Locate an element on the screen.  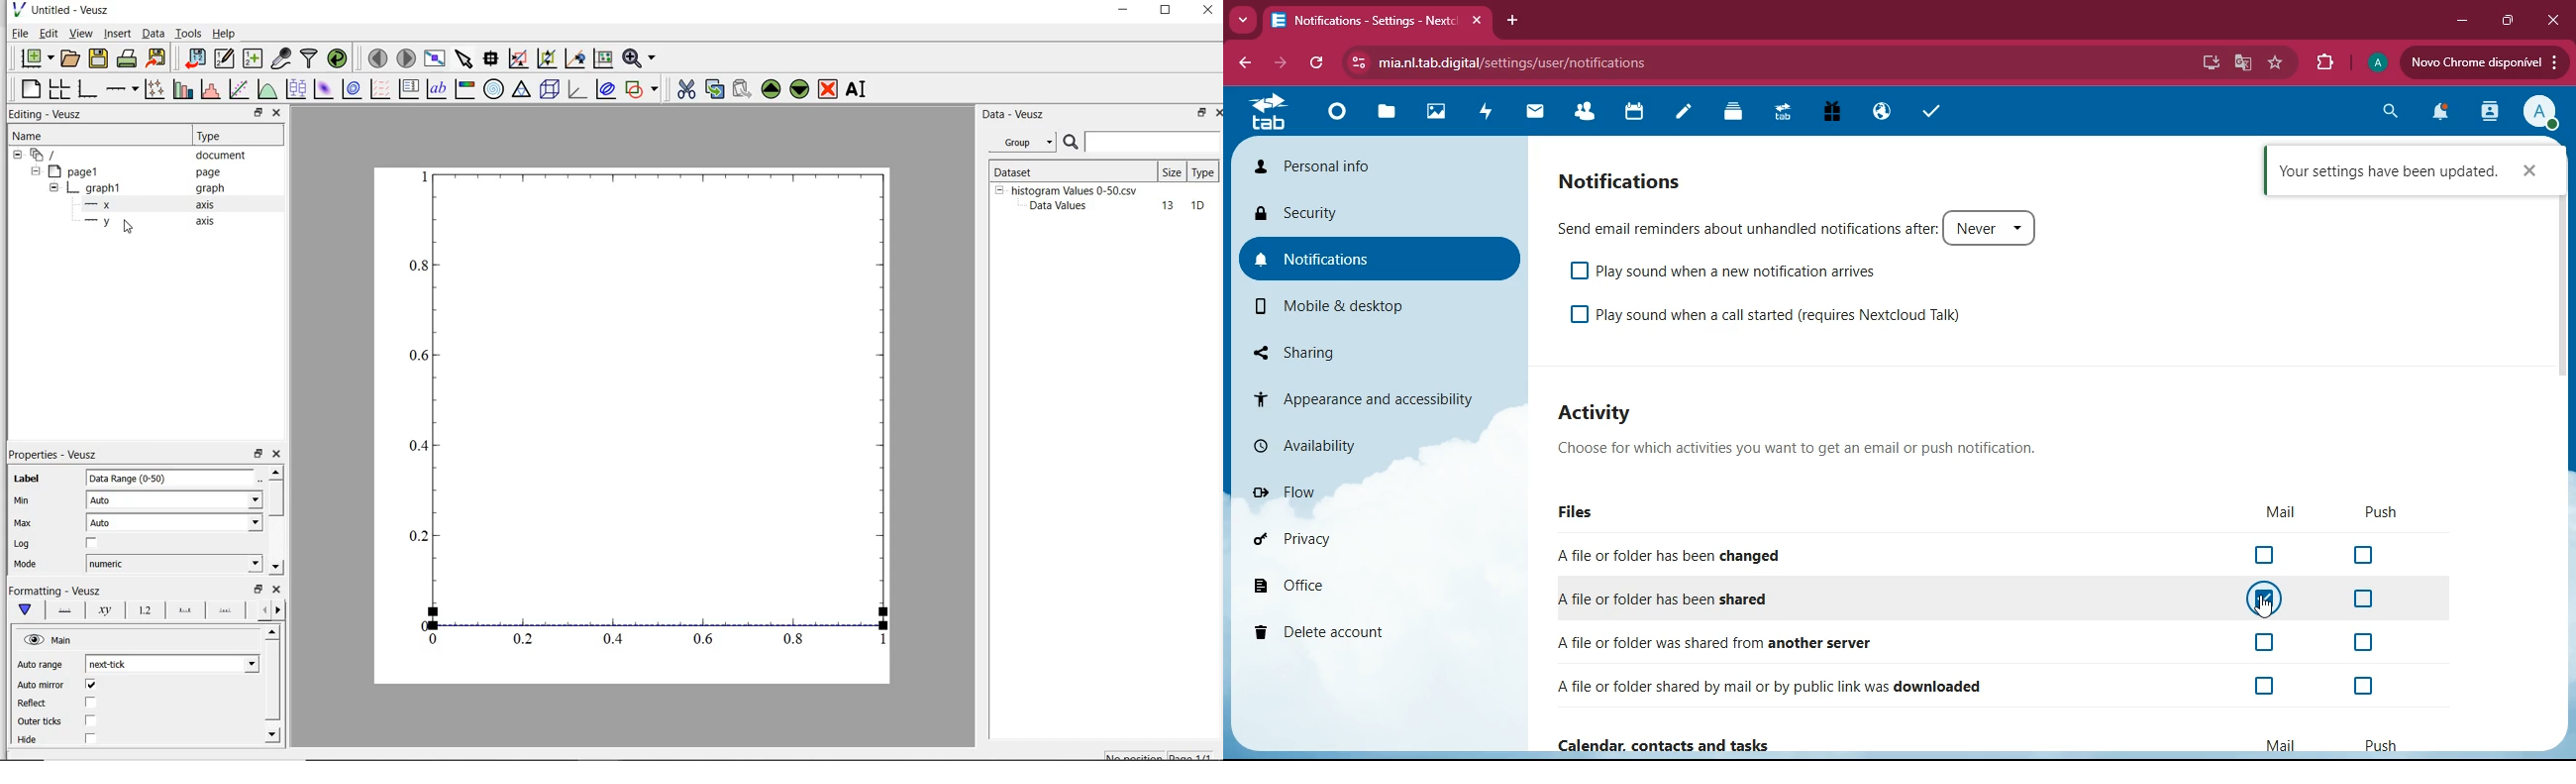
play sound is located at coordinates (1729, 271).